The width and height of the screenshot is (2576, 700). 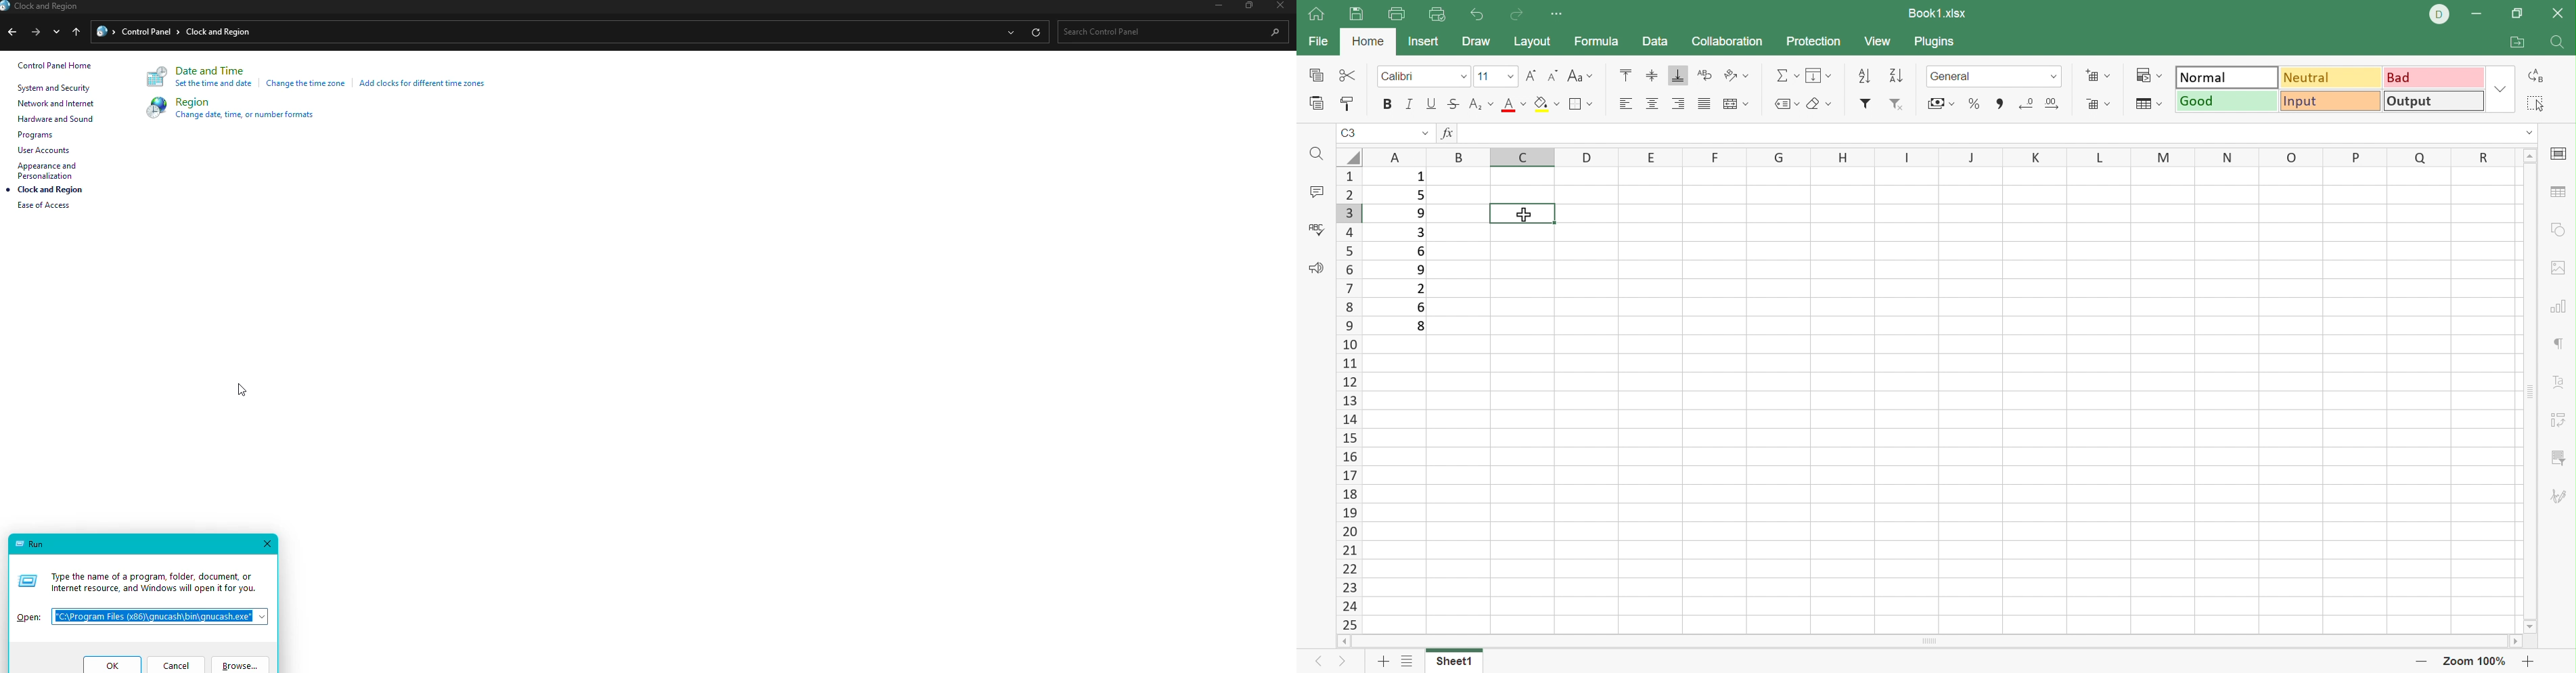 What do you see at coordinates (2473, 660) in the screenshot?
I see `Zoom 100%` at bounding box center [2473, 660].